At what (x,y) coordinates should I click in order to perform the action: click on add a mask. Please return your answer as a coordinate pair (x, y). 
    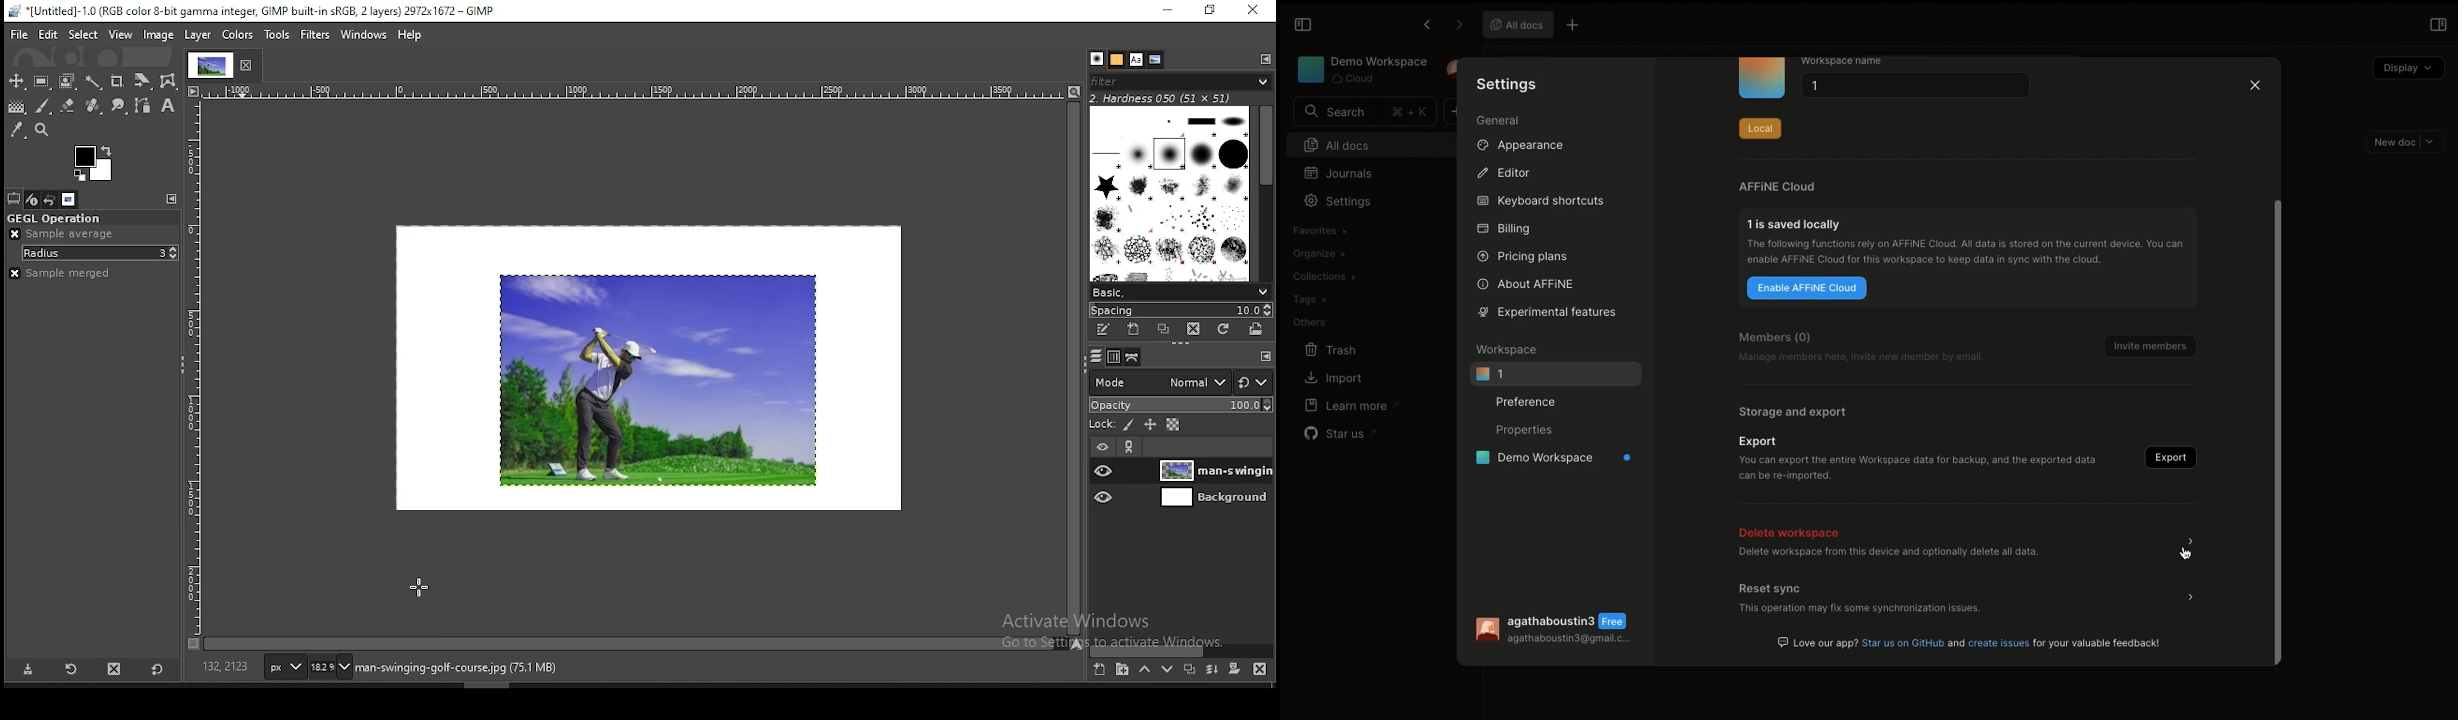
    Looking at the image, I should click on (1236, 669).